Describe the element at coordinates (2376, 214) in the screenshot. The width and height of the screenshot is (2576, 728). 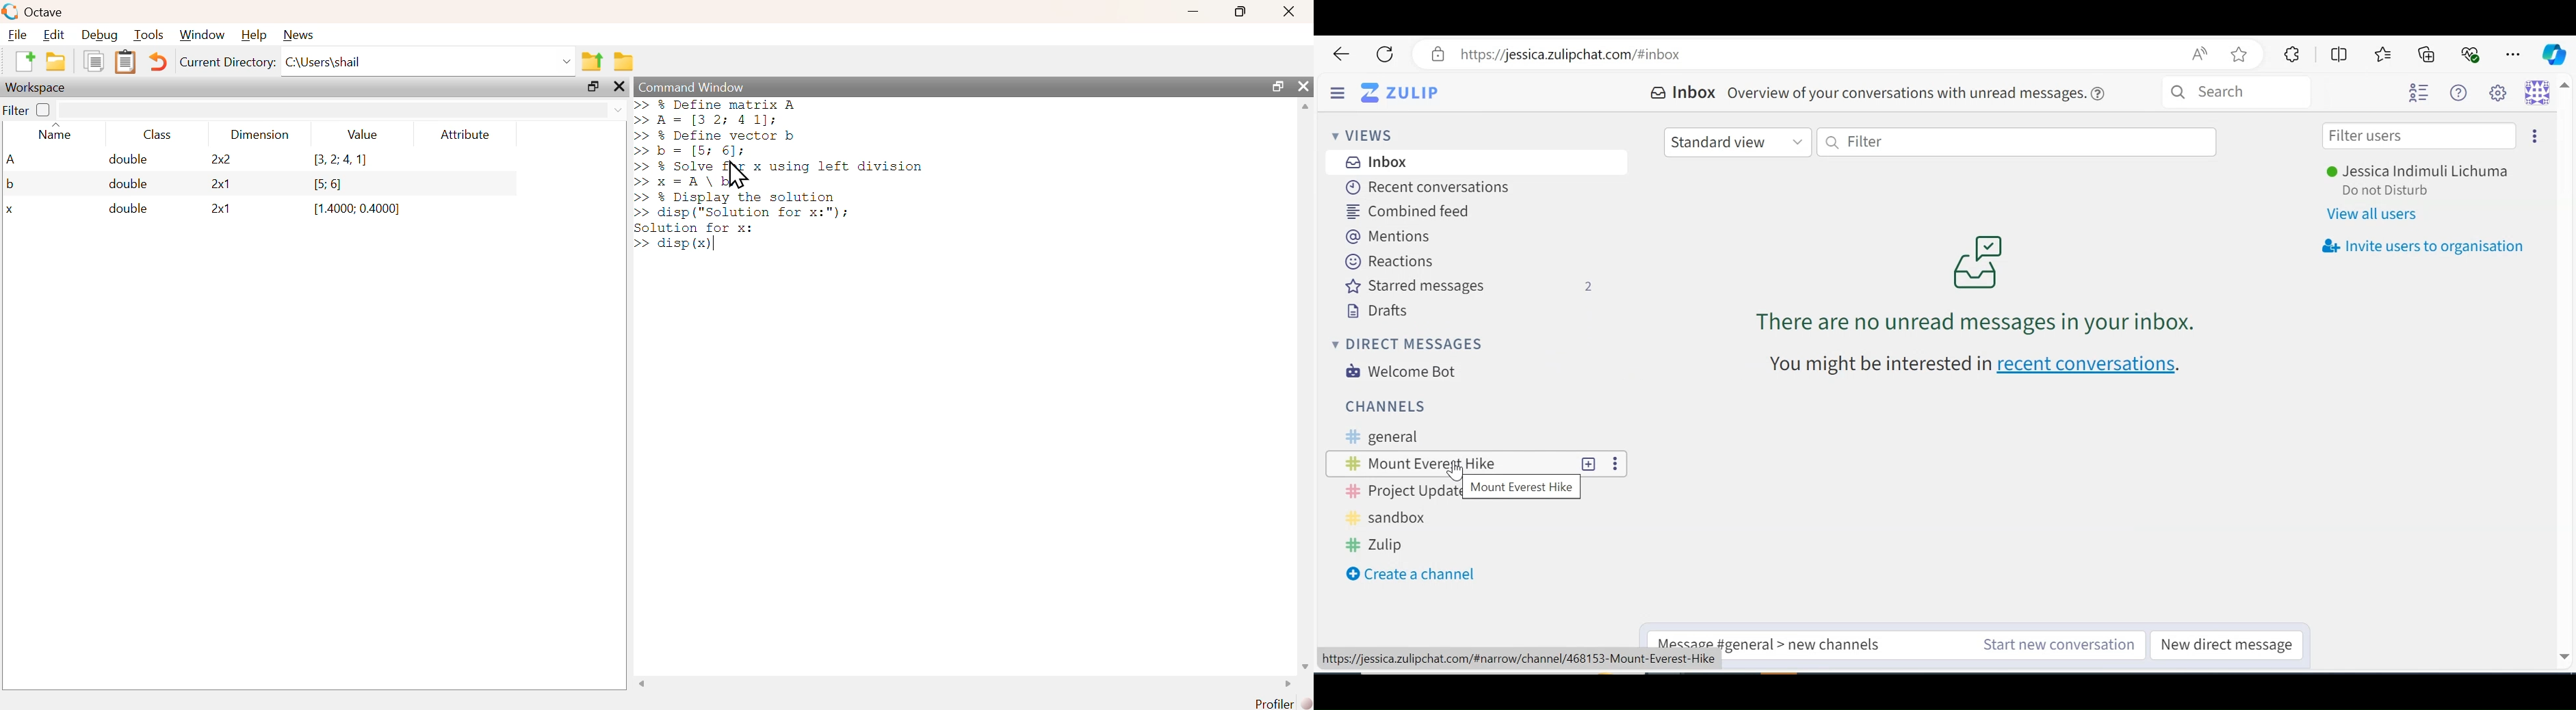
I see `View all users` at that location.